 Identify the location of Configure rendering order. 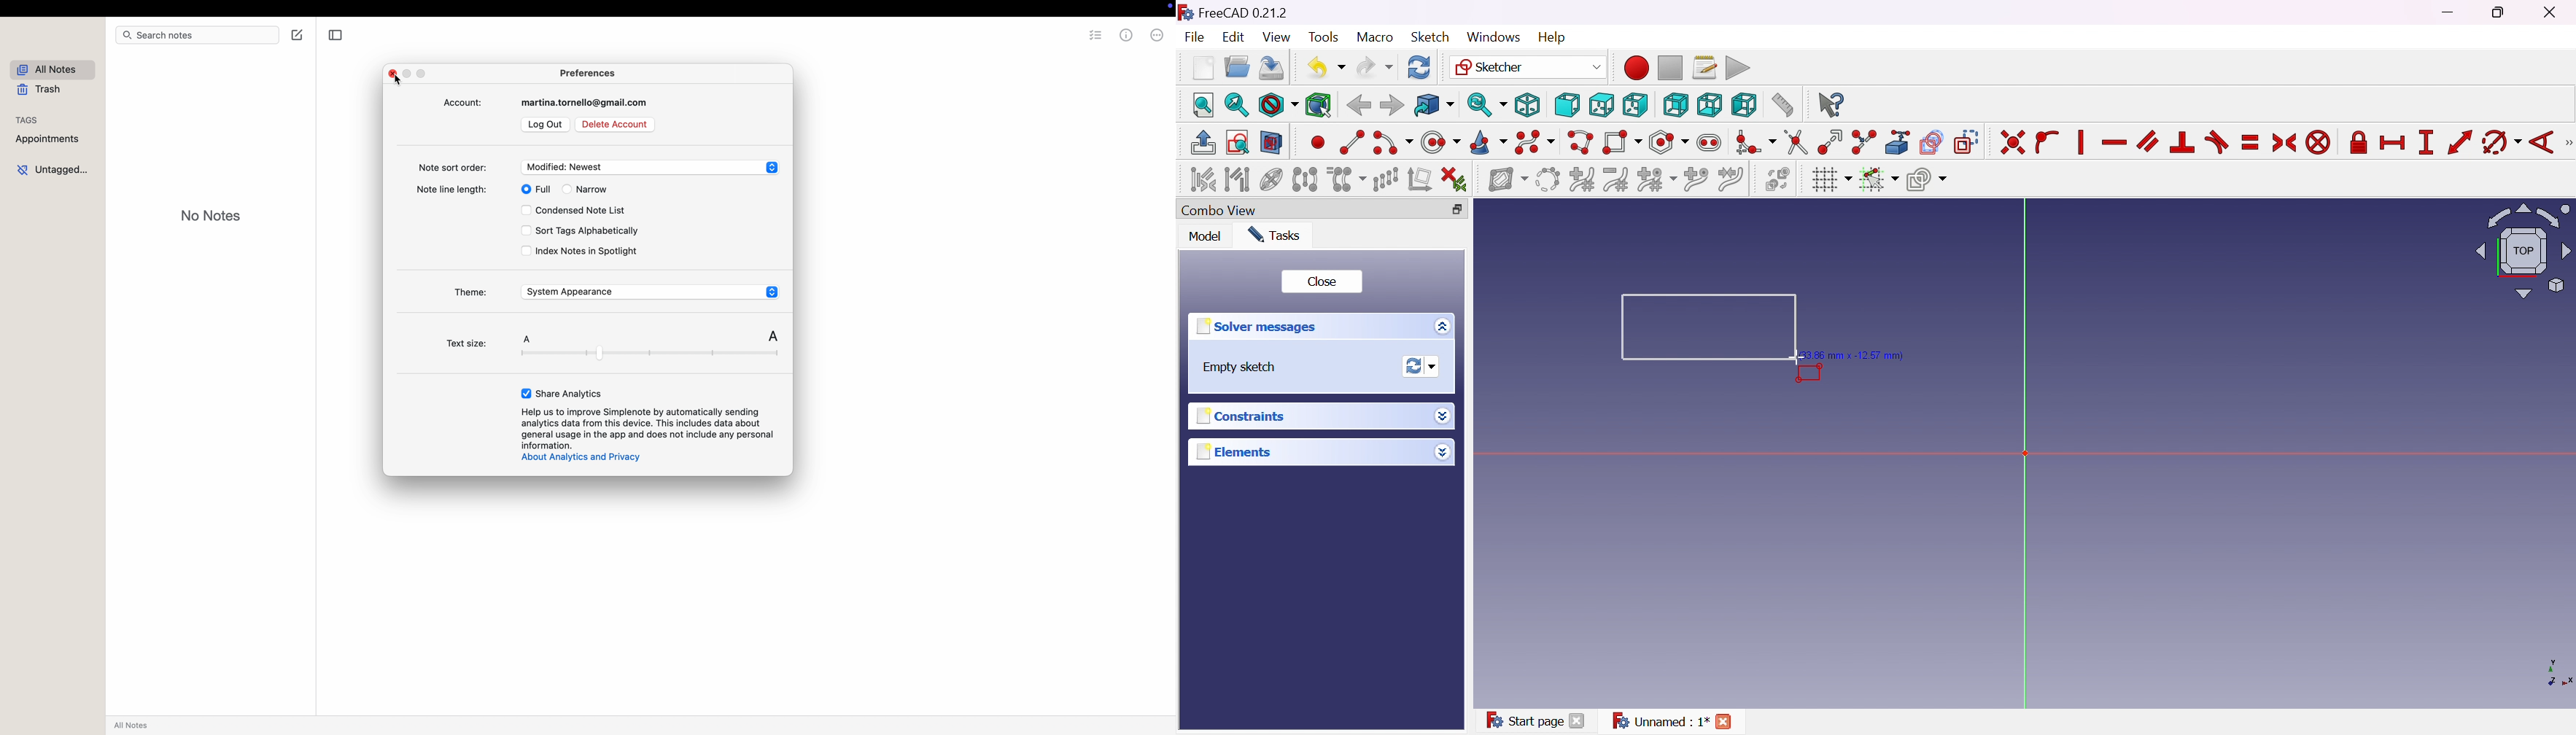
(1926, 179).